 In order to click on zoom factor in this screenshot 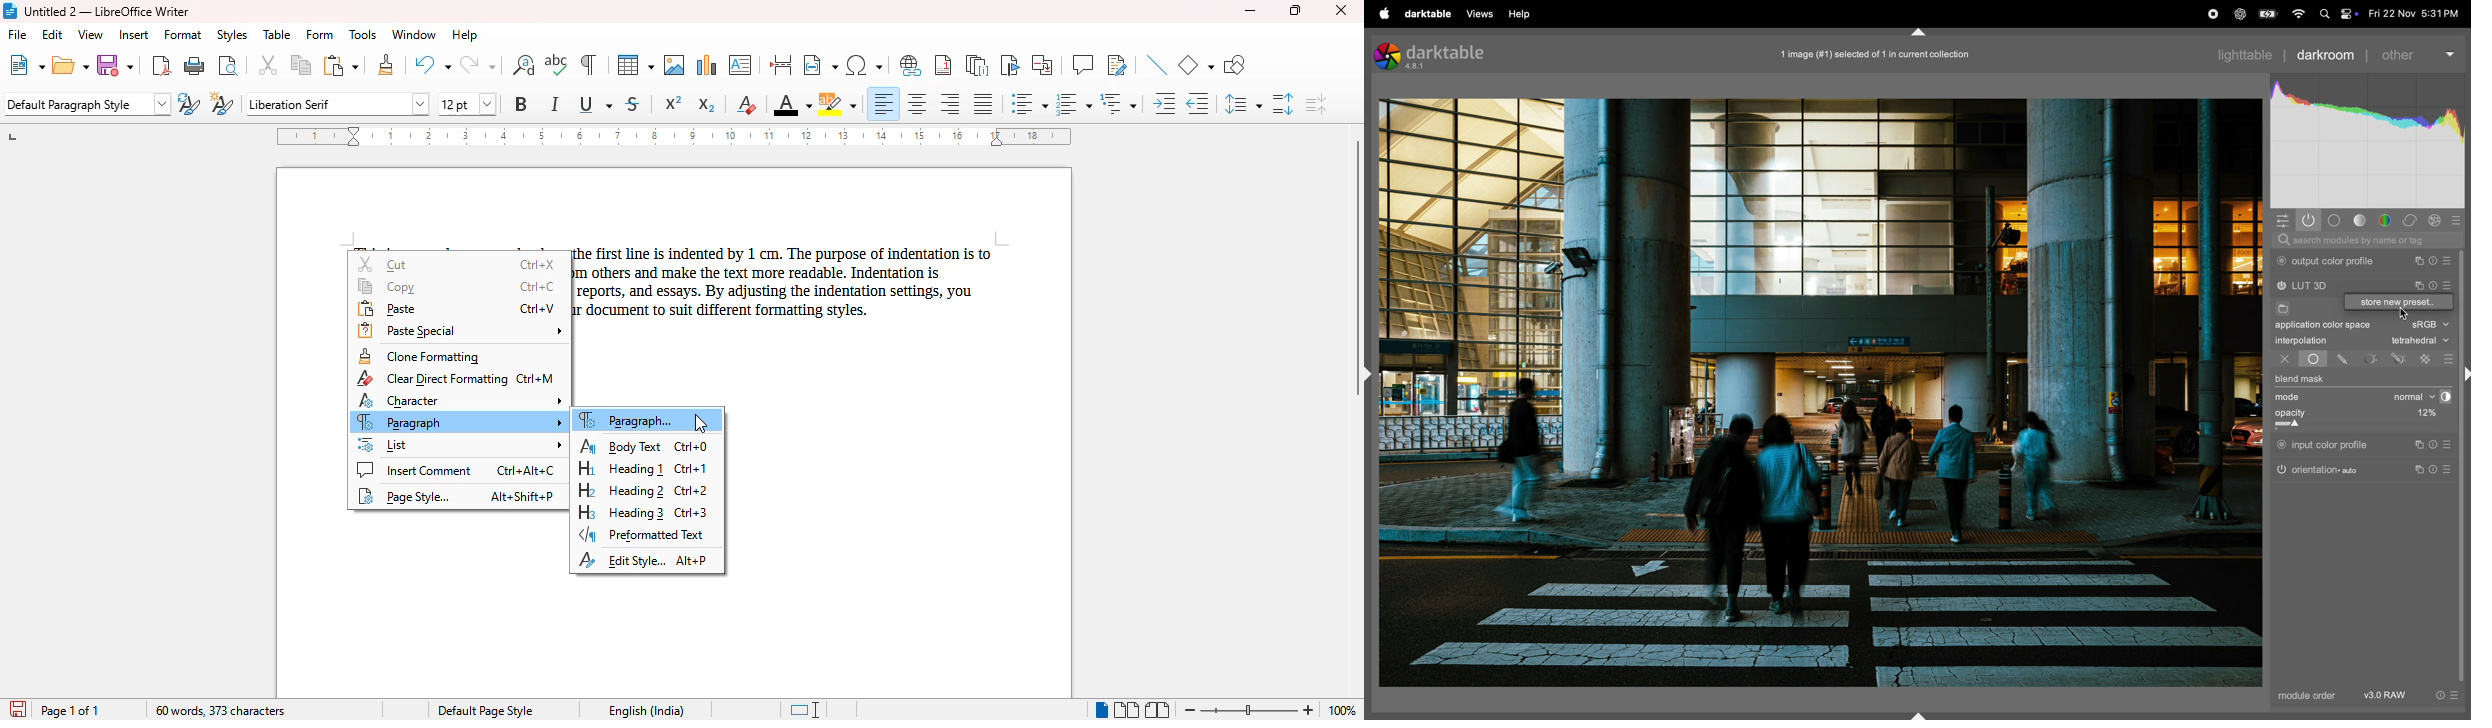, I will do `click(1342, 710)`.